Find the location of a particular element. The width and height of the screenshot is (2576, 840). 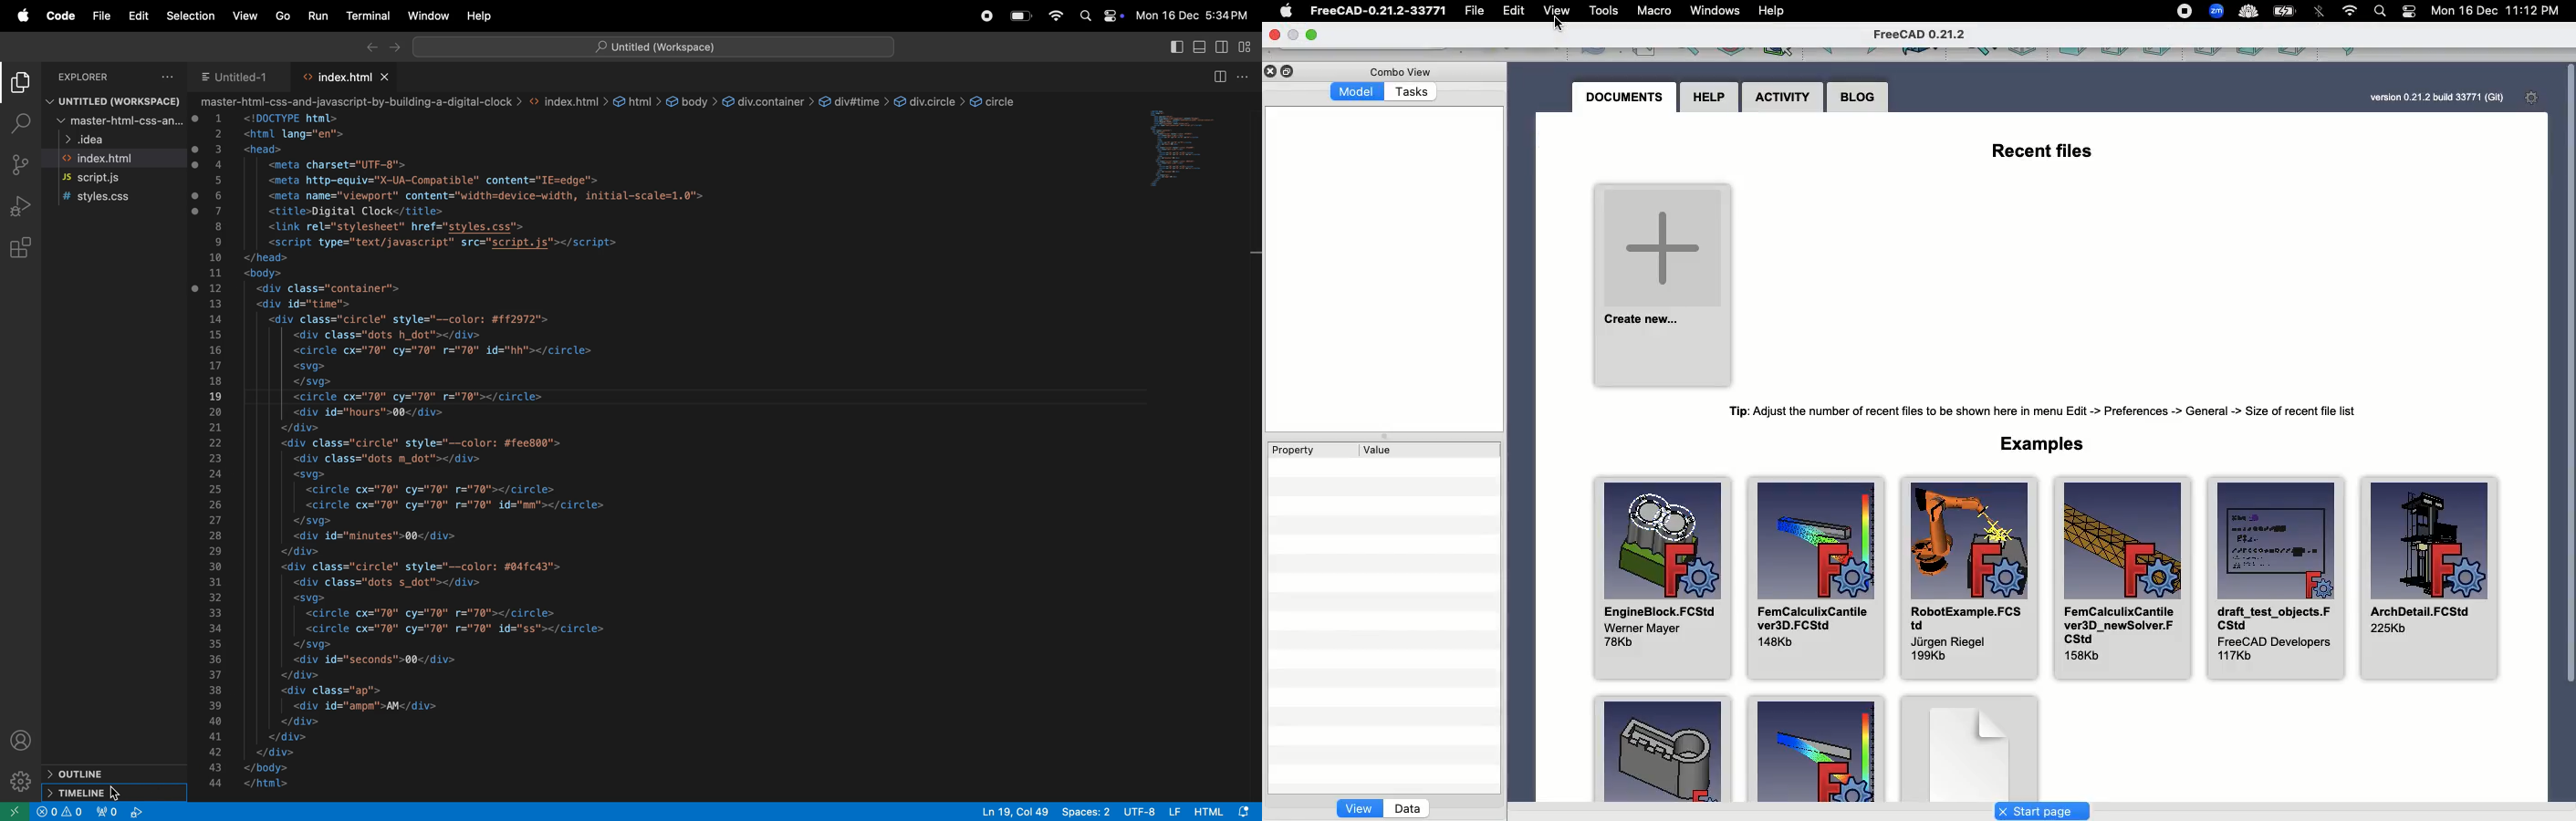

index.html is located at coordinates (102, 159).